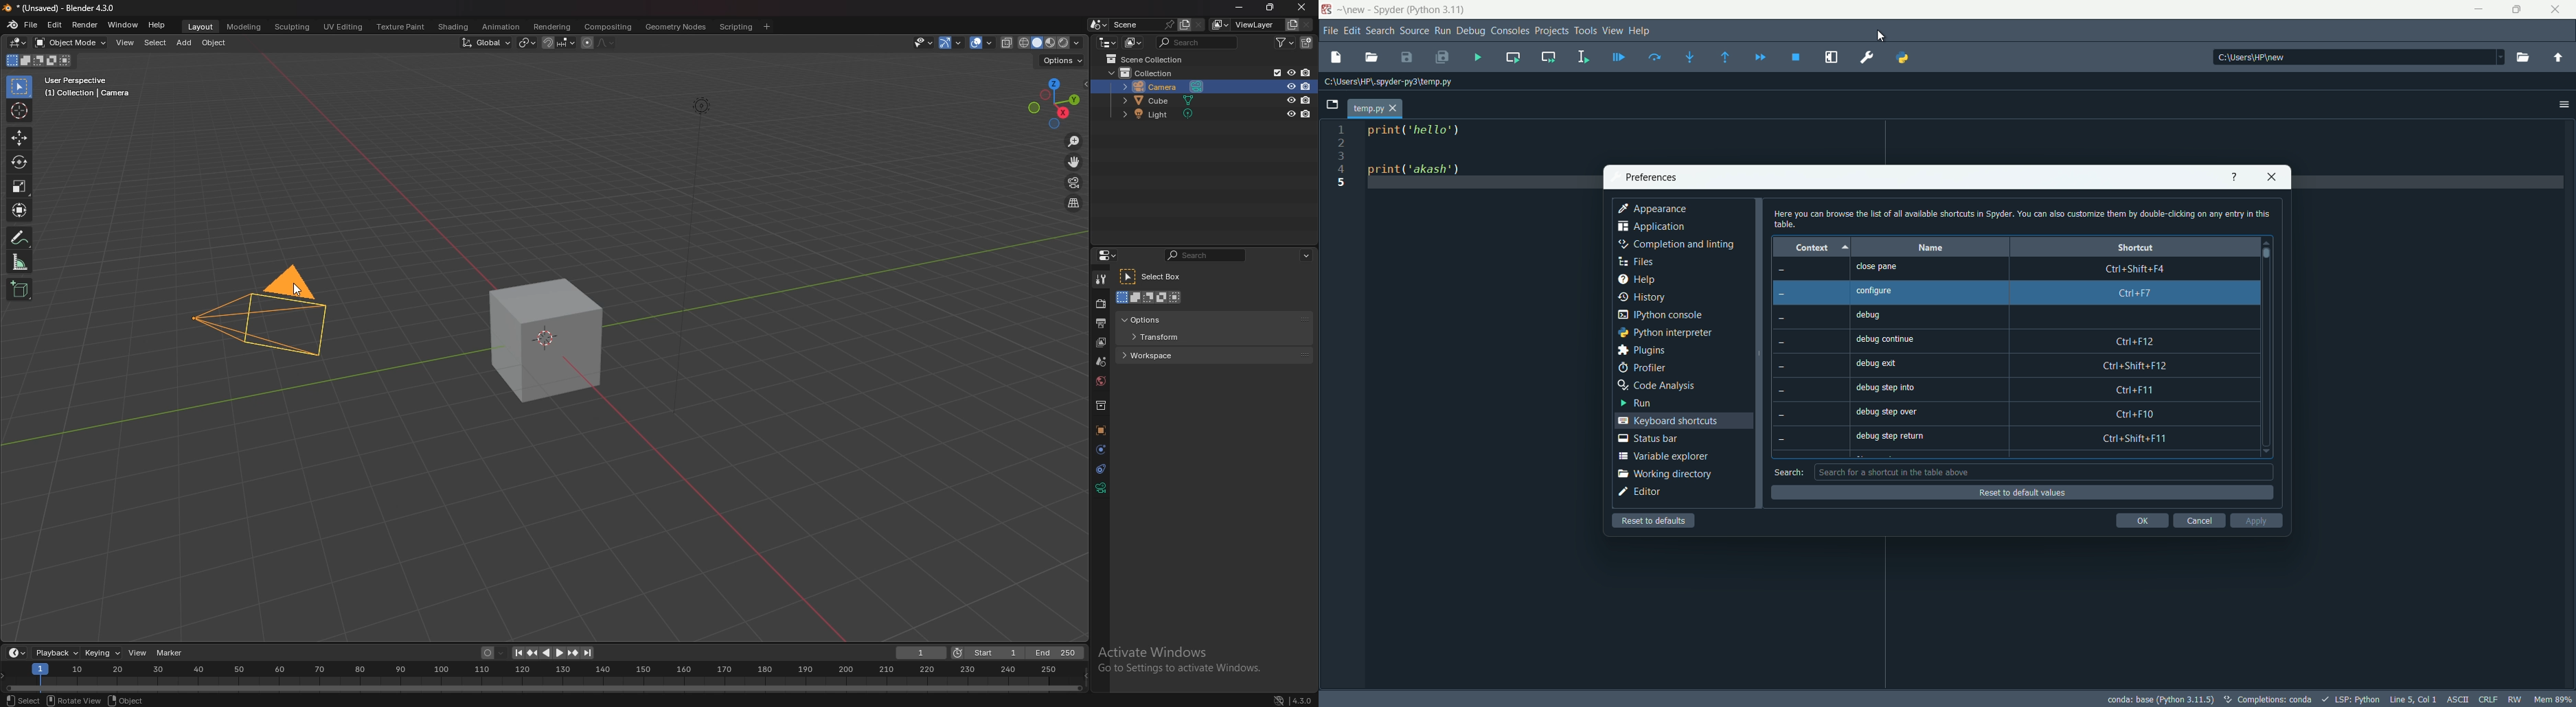 The width and height of the screenshot is (2576, 728). What do you see at coordinates (1063, 60) in the screenshot?
I see `options` at bounding box center [1063, 60].